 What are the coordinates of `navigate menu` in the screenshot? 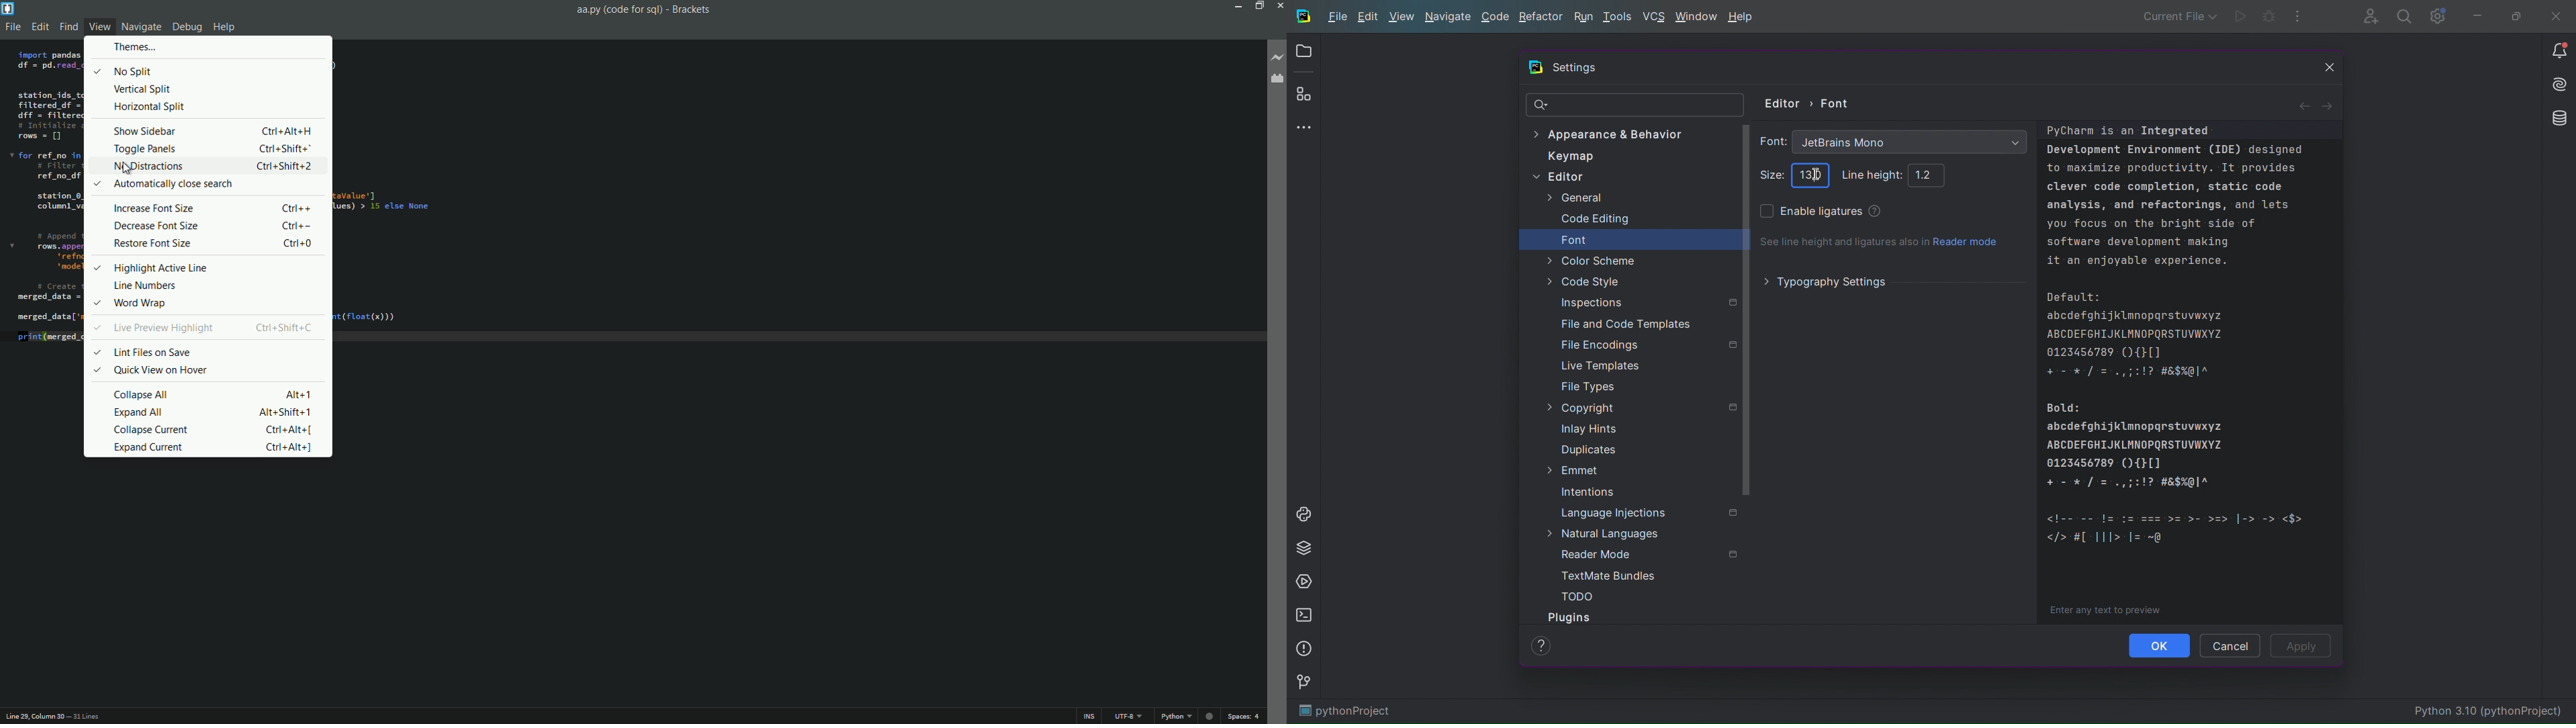 It's located at (141, 26).